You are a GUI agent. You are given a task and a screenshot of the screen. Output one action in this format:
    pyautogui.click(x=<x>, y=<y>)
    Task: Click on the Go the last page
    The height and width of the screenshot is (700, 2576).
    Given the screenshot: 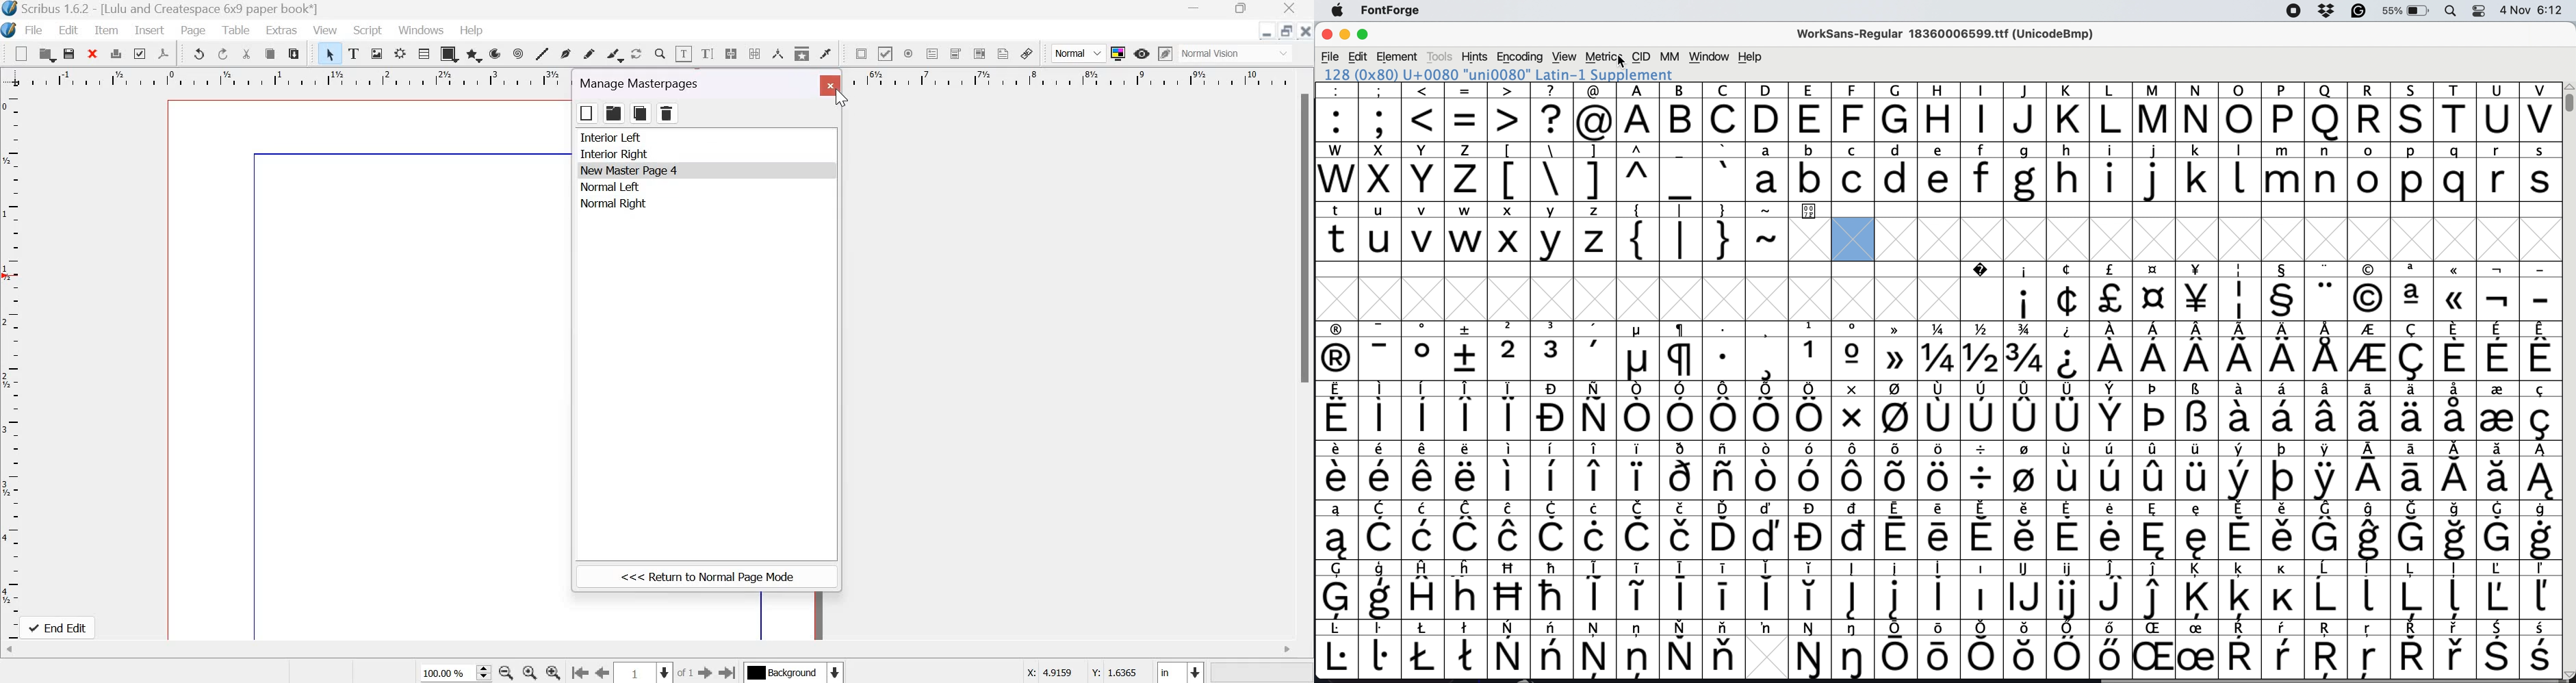 What is the action you would take?
    pyautogui.click(x=730, y=671)
    